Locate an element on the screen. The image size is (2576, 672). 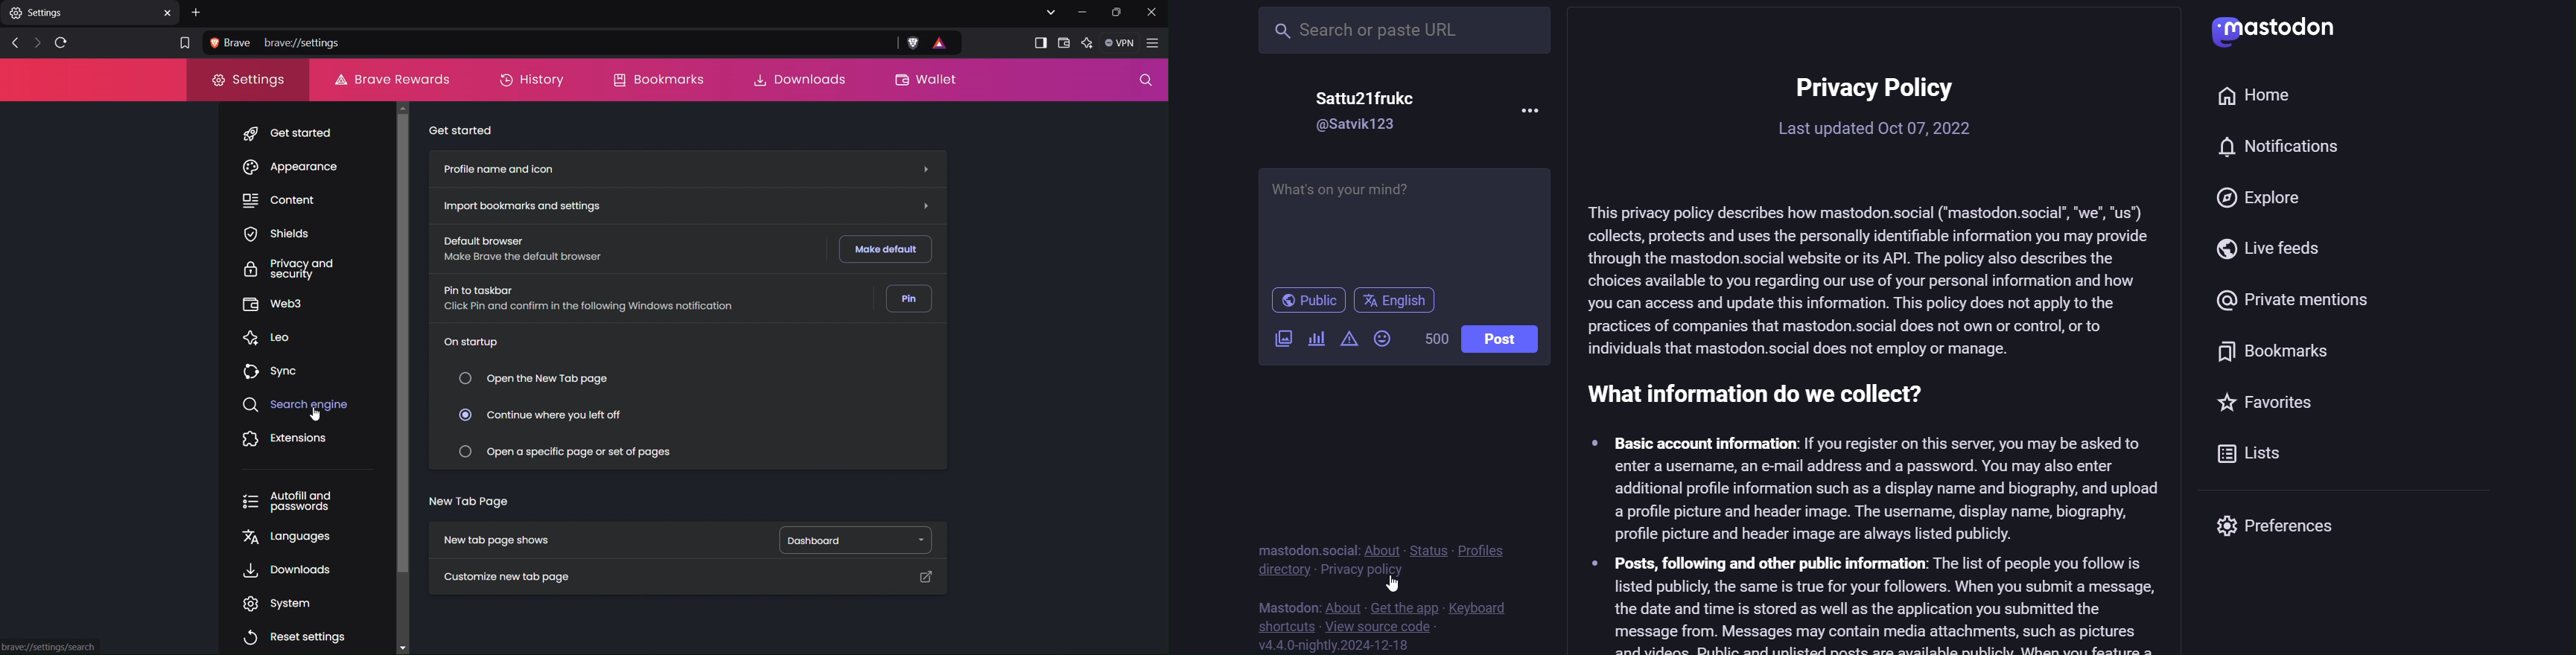
Content is located at coordinates (284, 200).